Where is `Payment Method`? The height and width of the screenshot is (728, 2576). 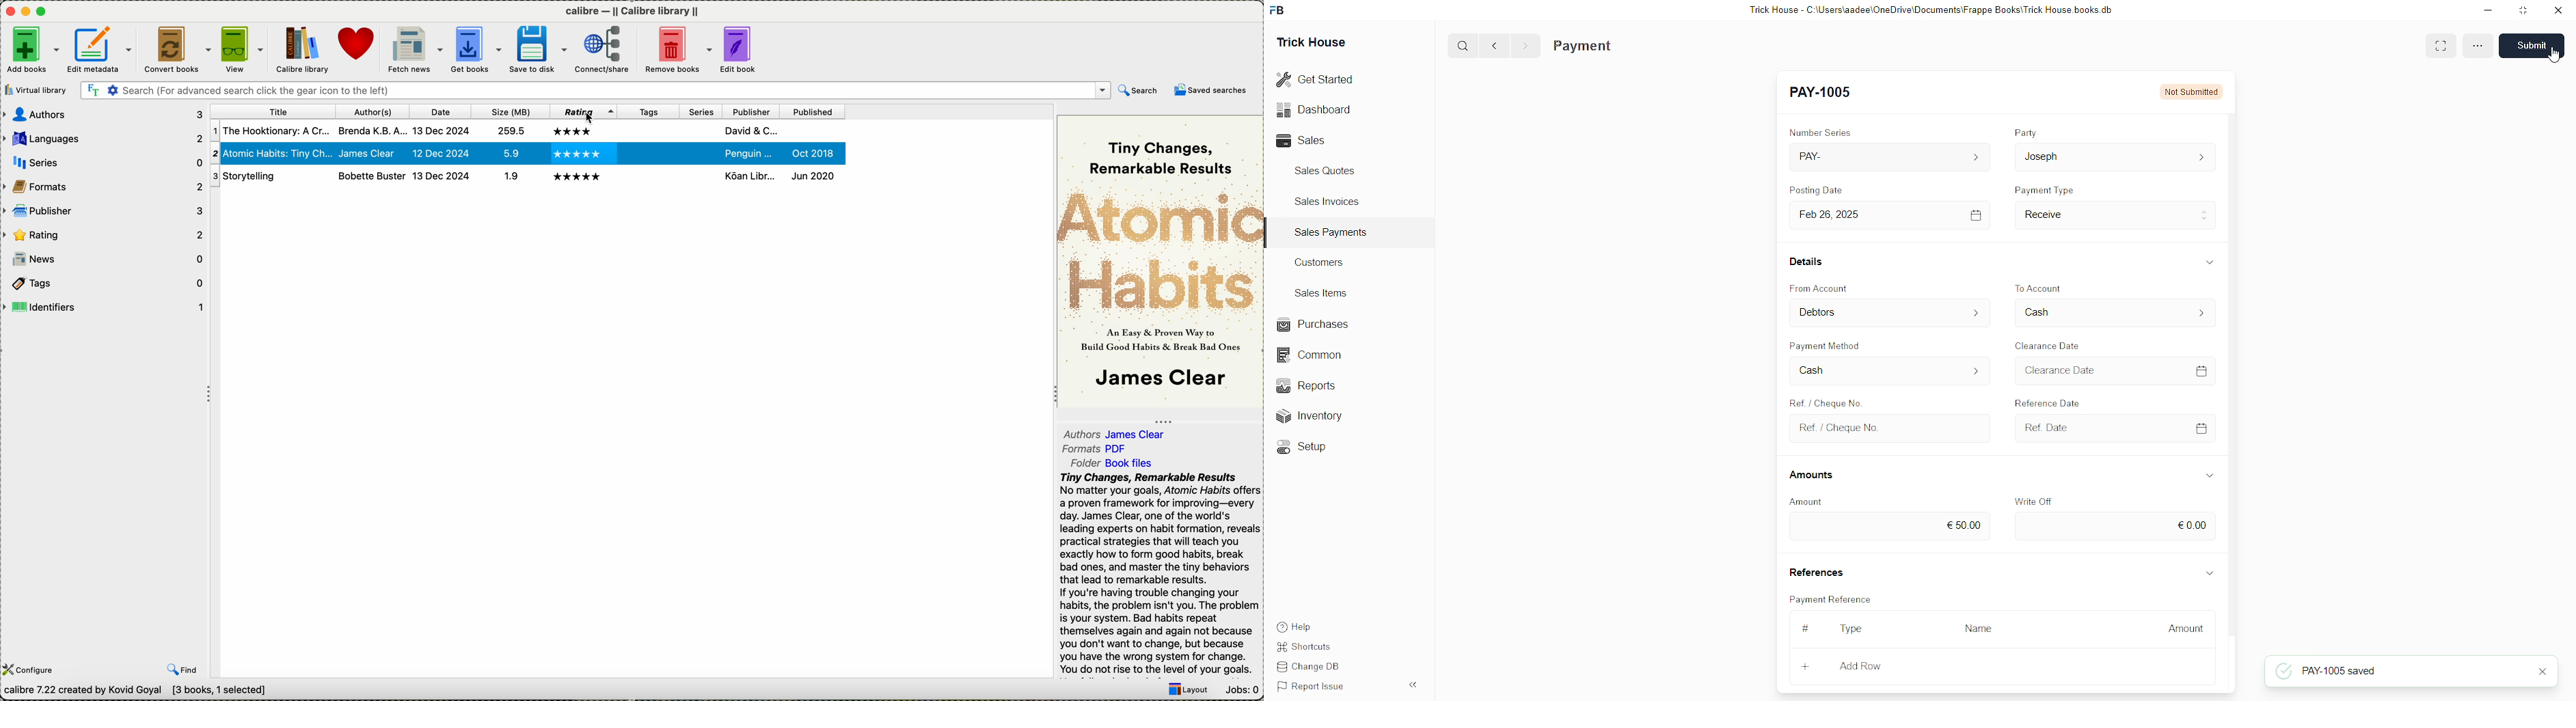 Payment Method is located at coordinates (1827, 345).